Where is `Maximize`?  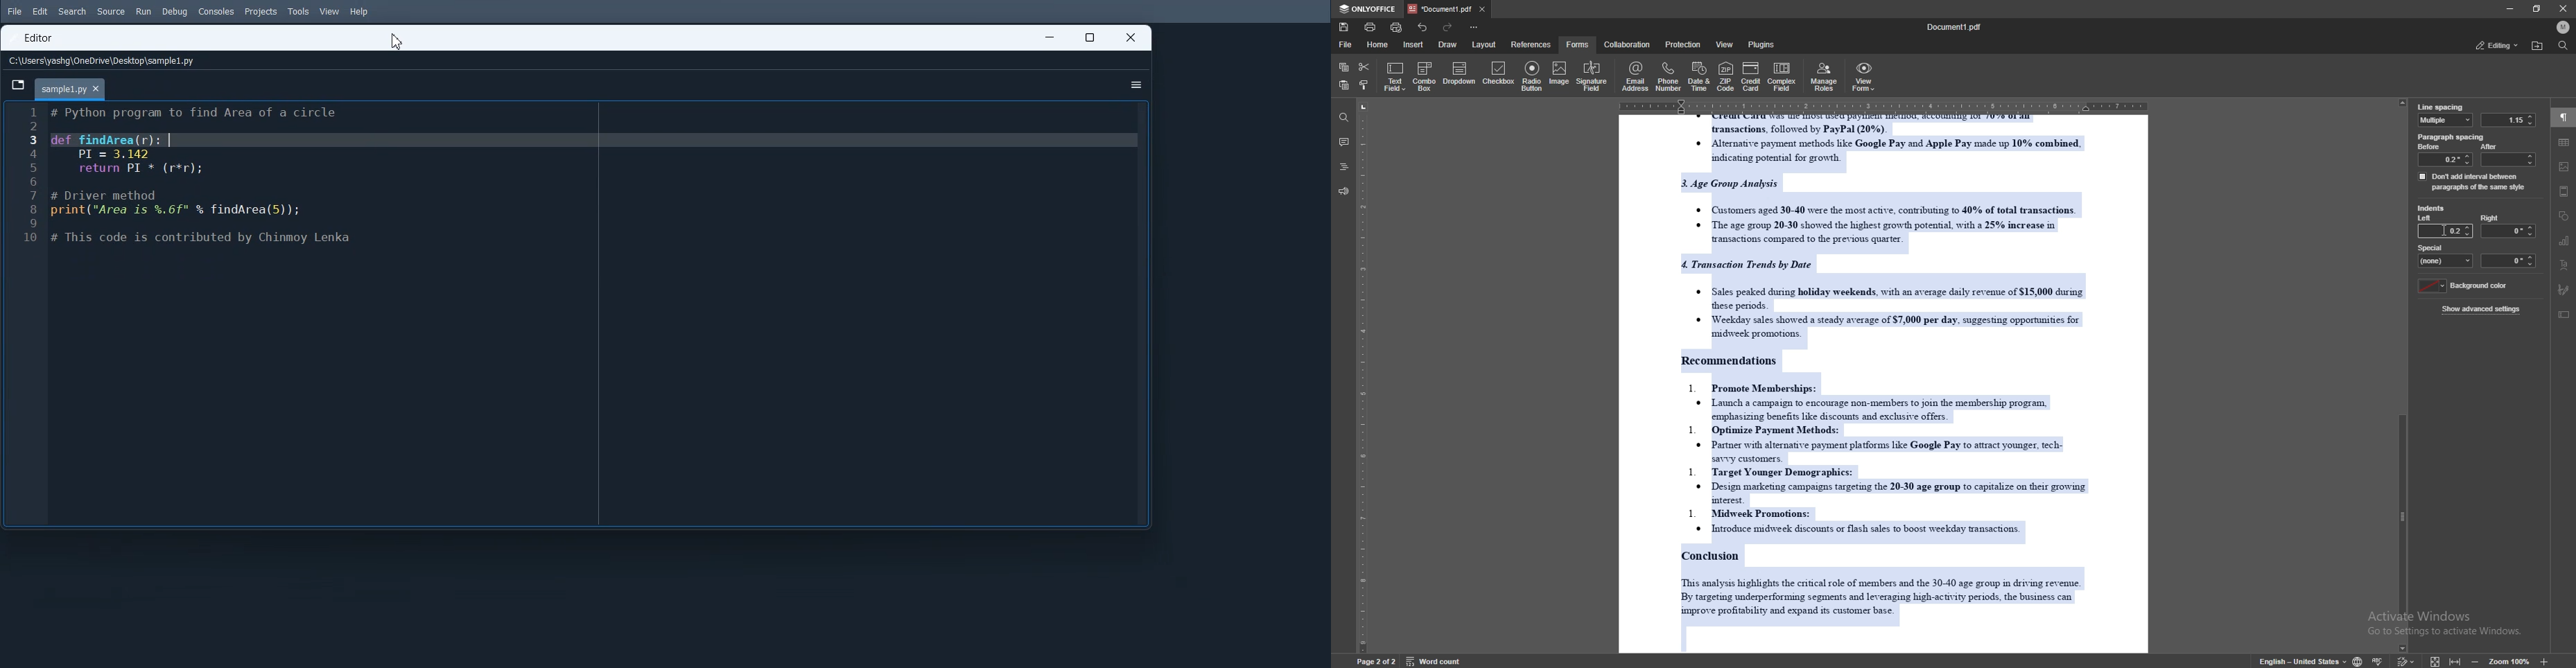
Maximize is located at coordinates (1091, 39).